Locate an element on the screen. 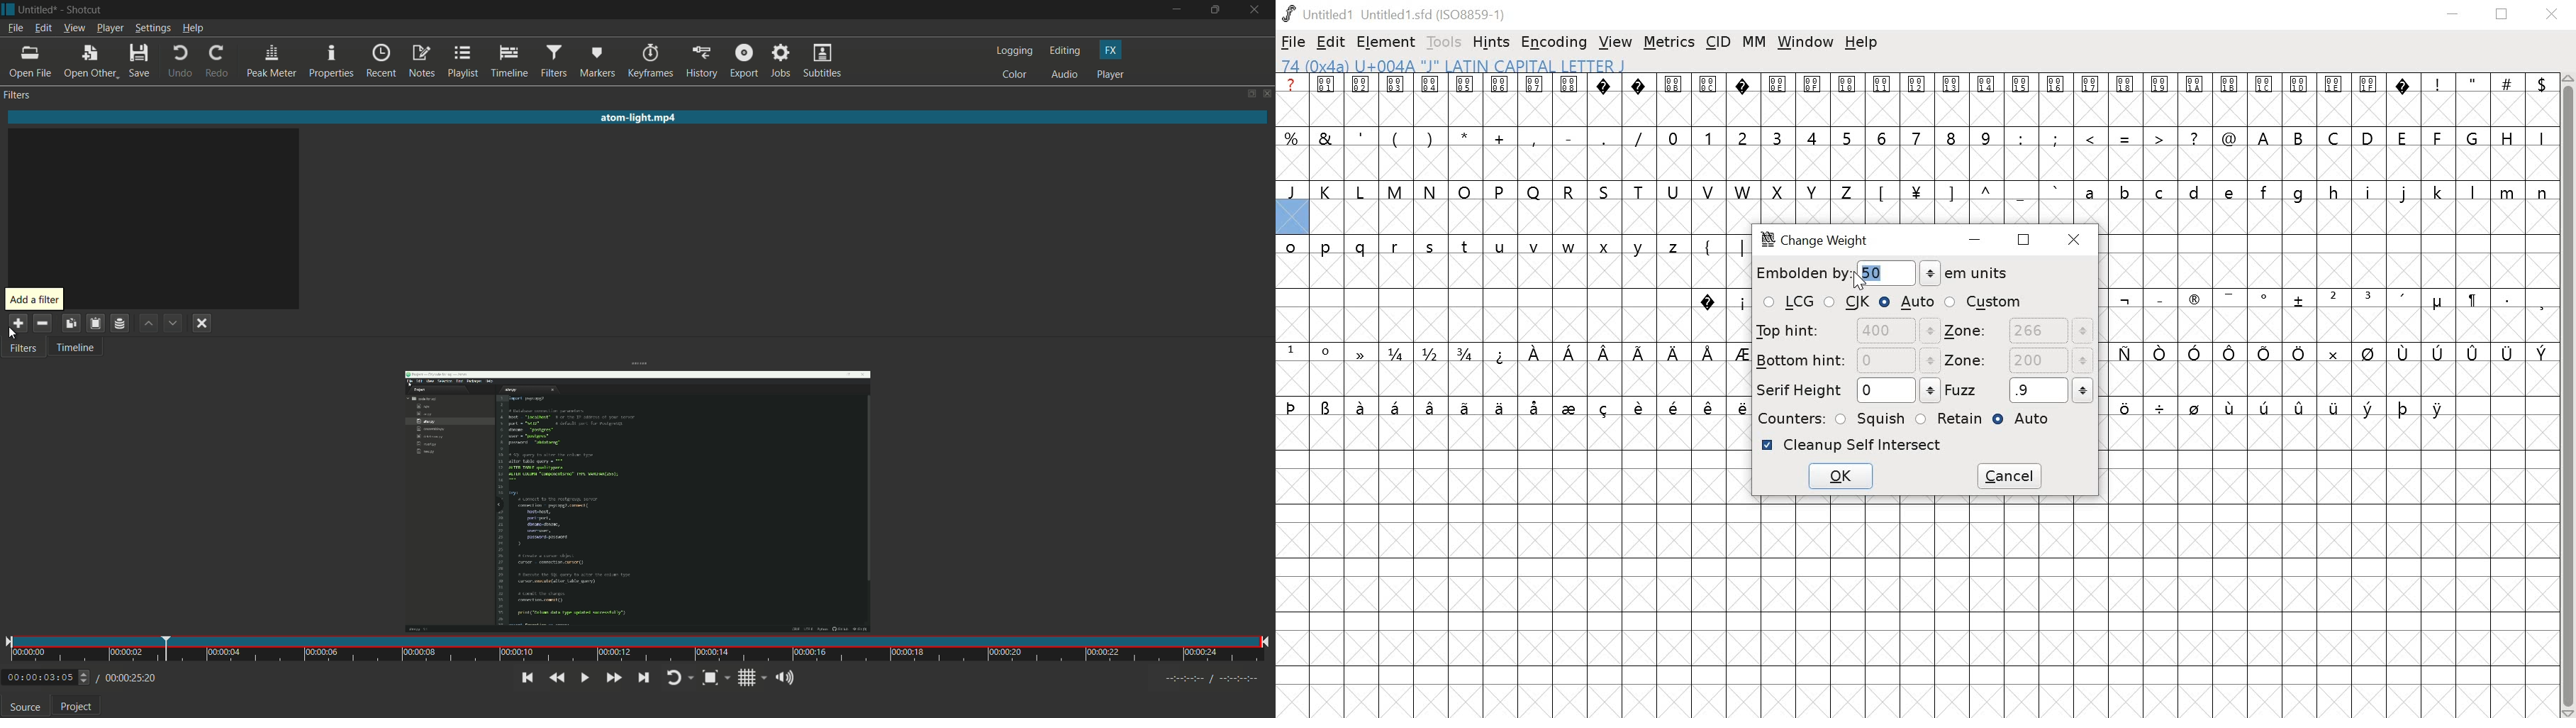 Image resolution: width=2576 pixels, height=728 pixels. CID is located at coordinates (1719, 41).